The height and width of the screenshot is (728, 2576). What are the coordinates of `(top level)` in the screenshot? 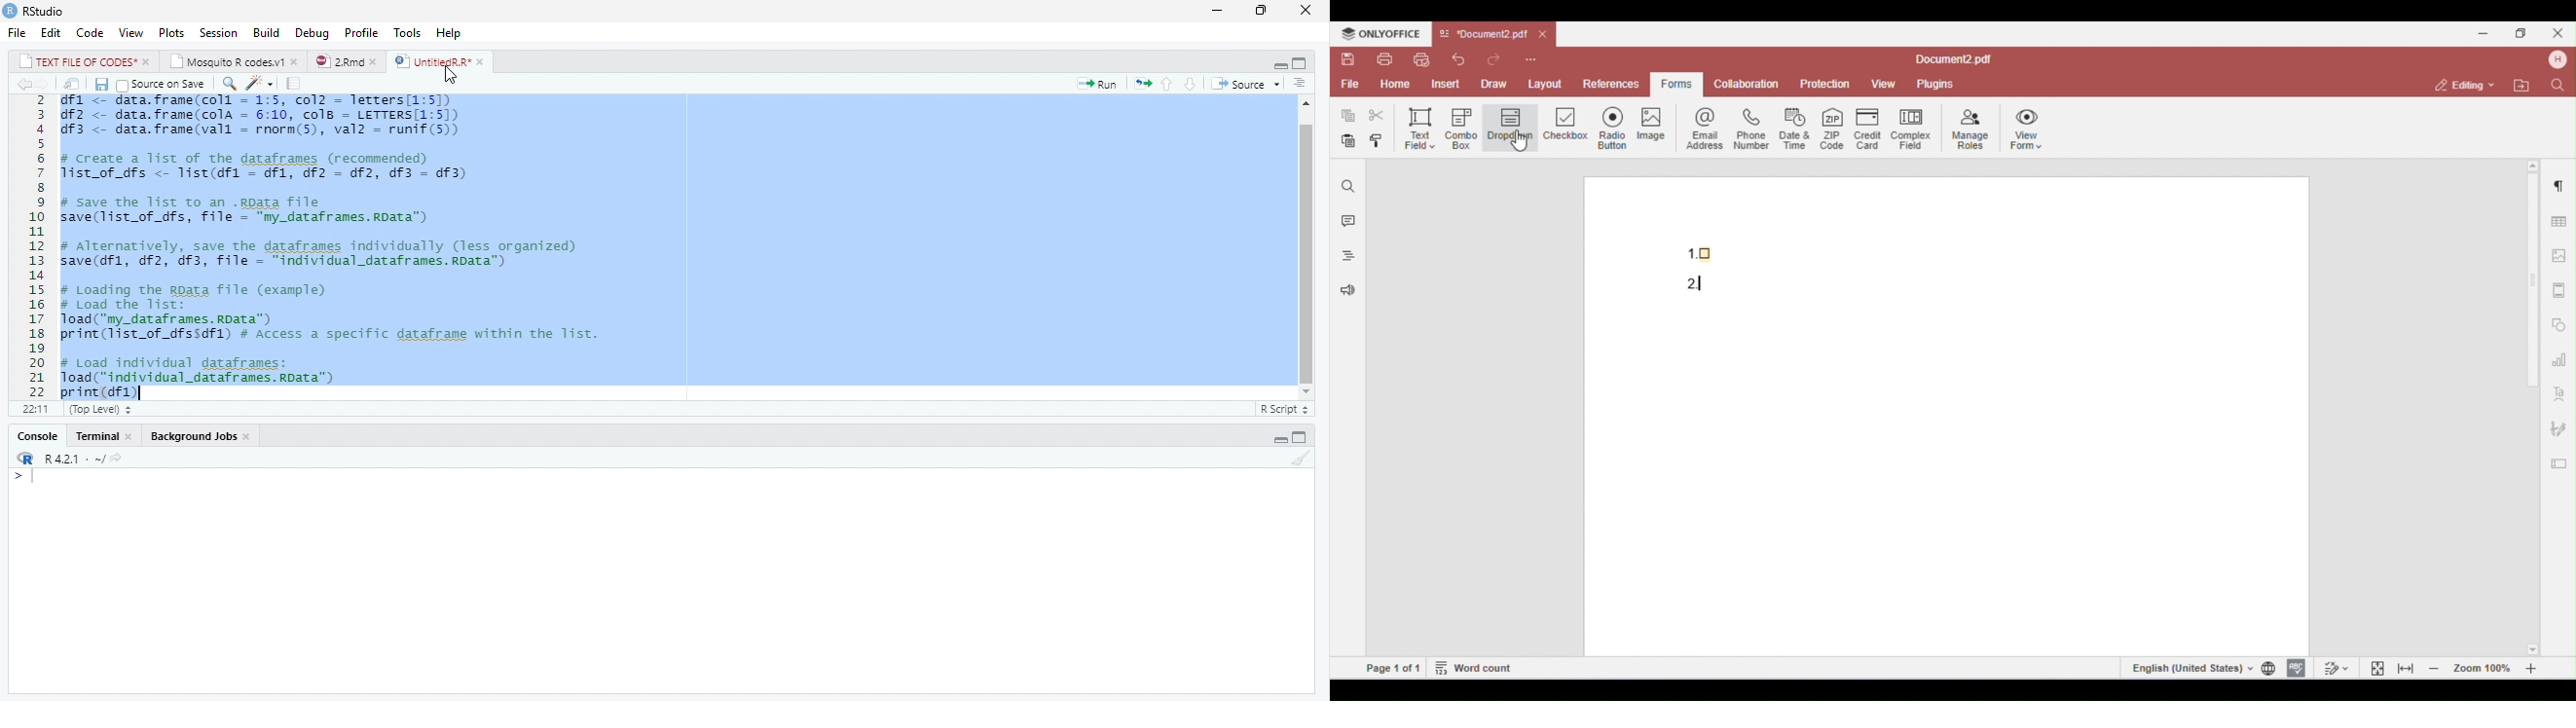 It's located at (98, 409).